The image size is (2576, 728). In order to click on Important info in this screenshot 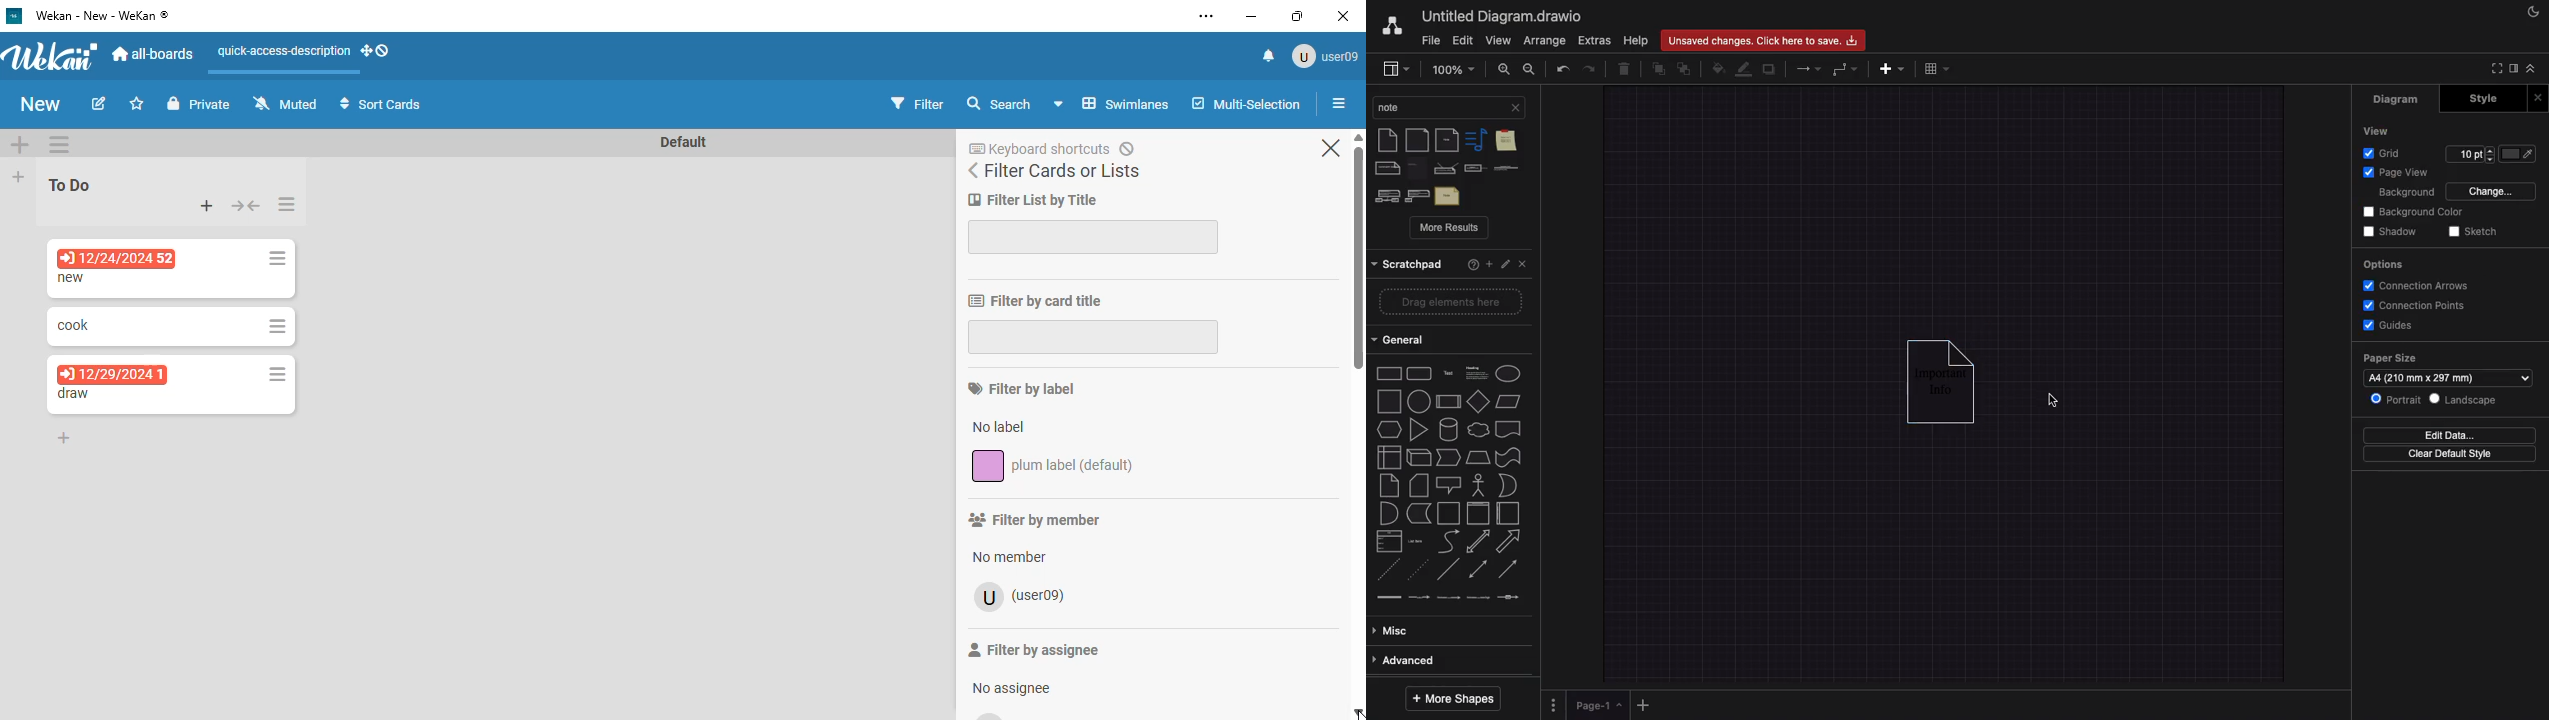, I will do `click(1932, 385)`.